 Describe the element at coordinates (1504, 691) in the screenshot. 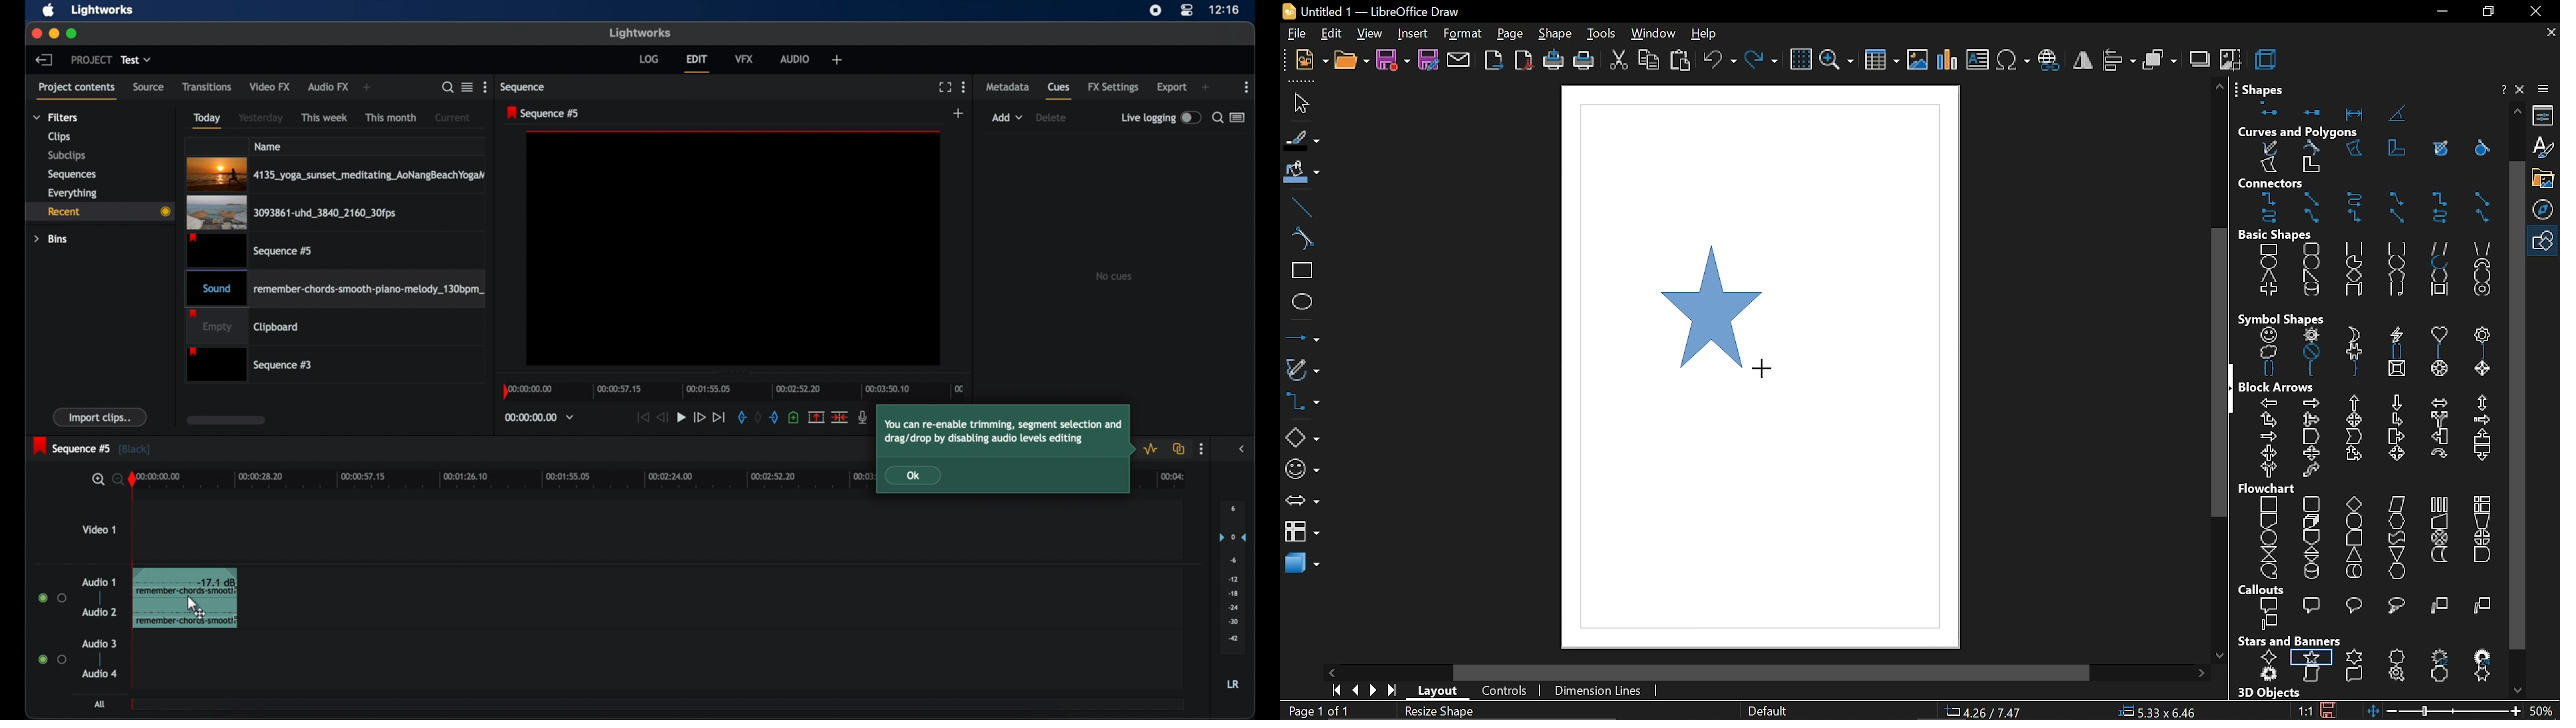

I see `controls` at that location.